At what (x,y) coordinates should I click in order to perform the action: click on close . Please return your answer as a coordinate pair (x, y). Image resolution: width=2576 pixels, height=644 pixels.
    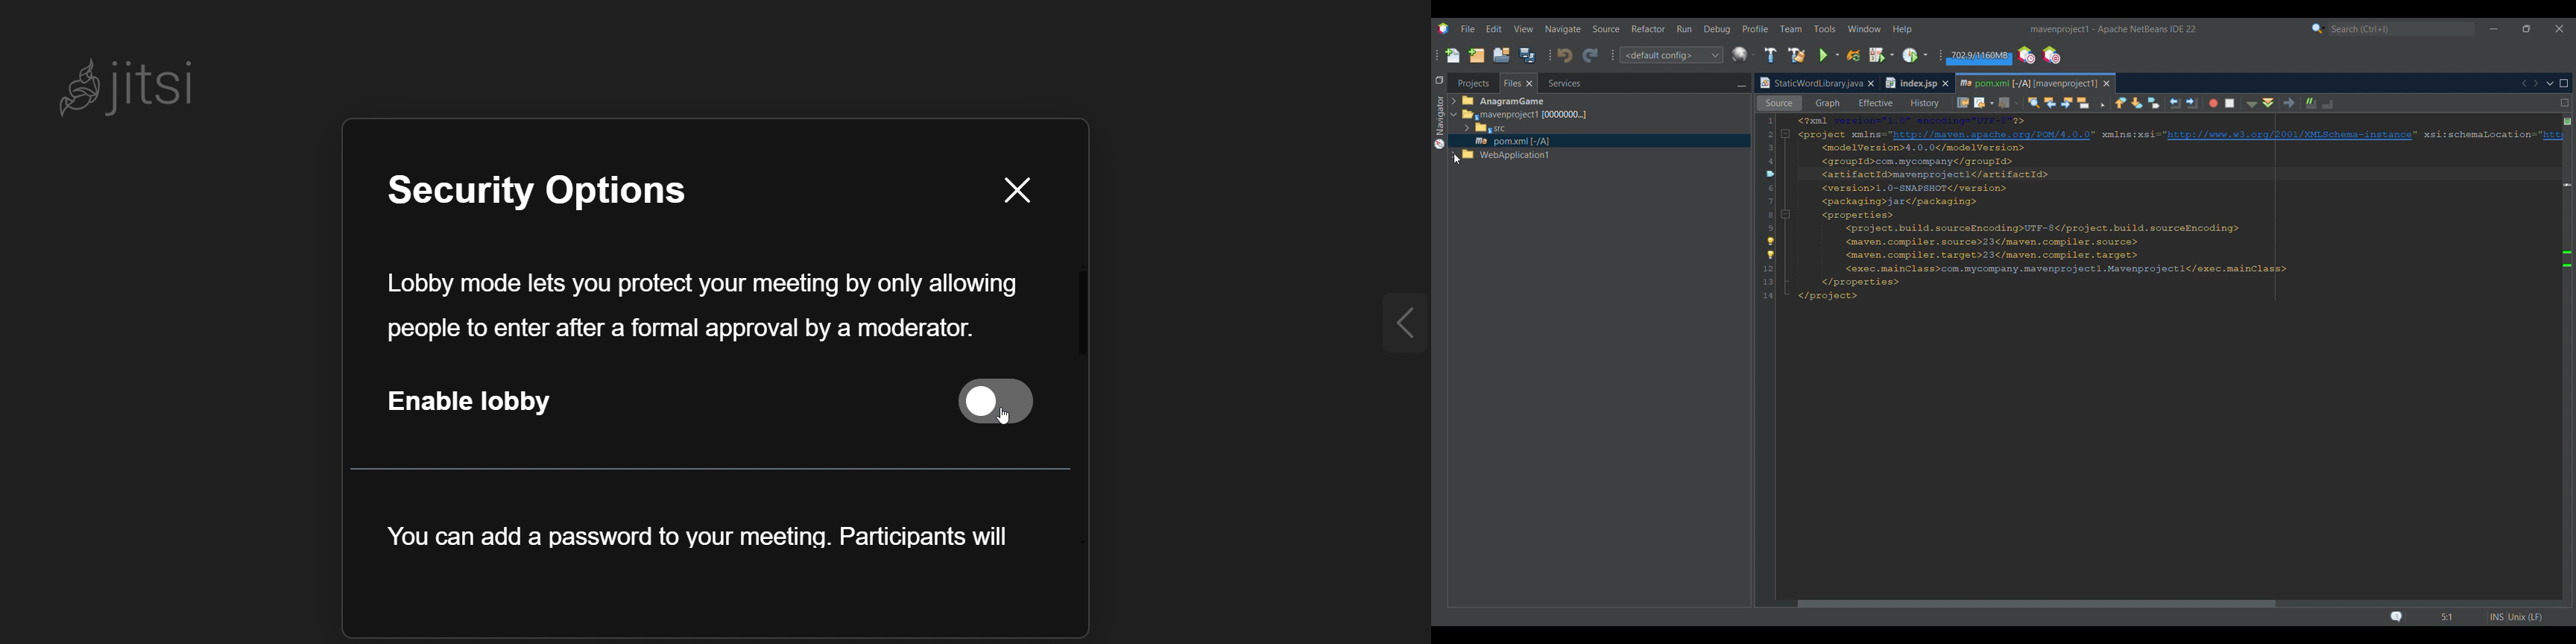
    Looking at the image, I should click on (1015, 191).